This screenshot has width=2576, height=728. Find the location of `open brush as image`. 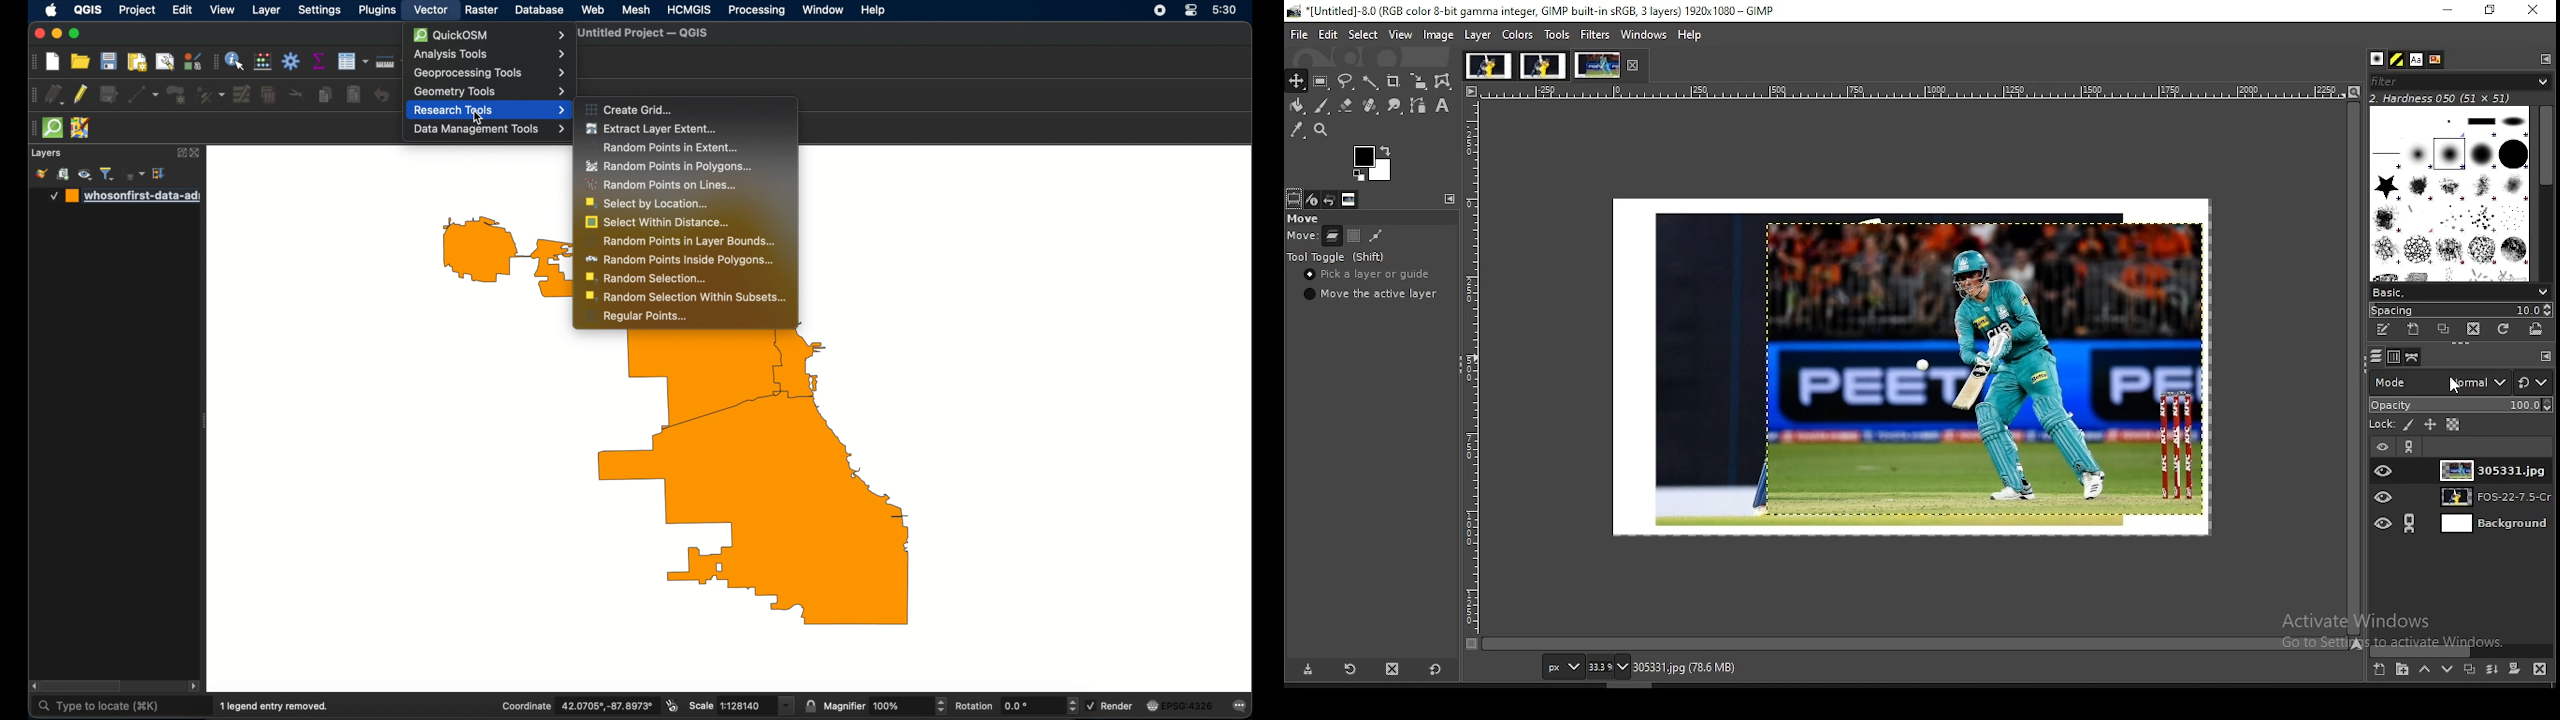

open brush as image is located at coordinates (2535, 329).